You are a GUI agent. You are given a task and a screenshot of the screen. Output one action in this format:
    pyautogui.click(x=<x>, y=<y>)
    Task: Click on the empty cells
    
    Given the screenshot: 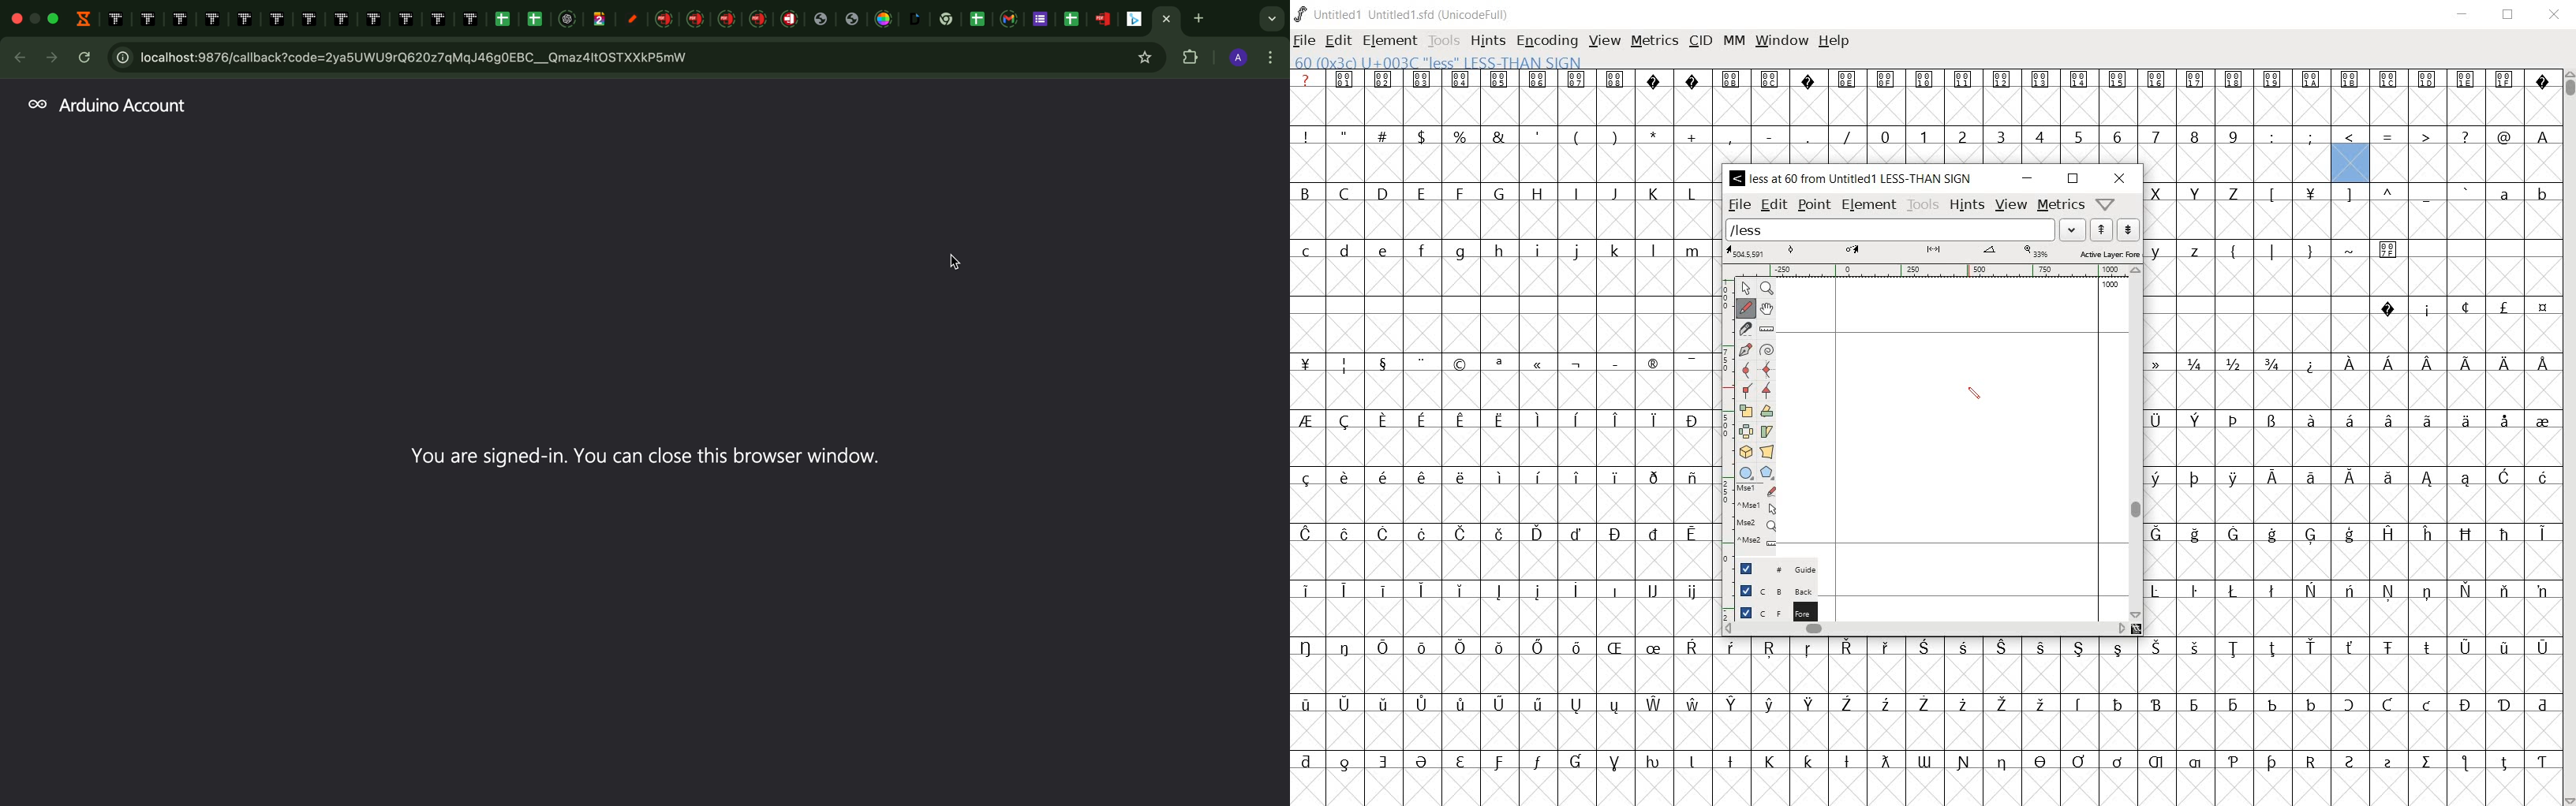 What is the action you would take?
    pyautogui.click(x=2350, y=560)
    